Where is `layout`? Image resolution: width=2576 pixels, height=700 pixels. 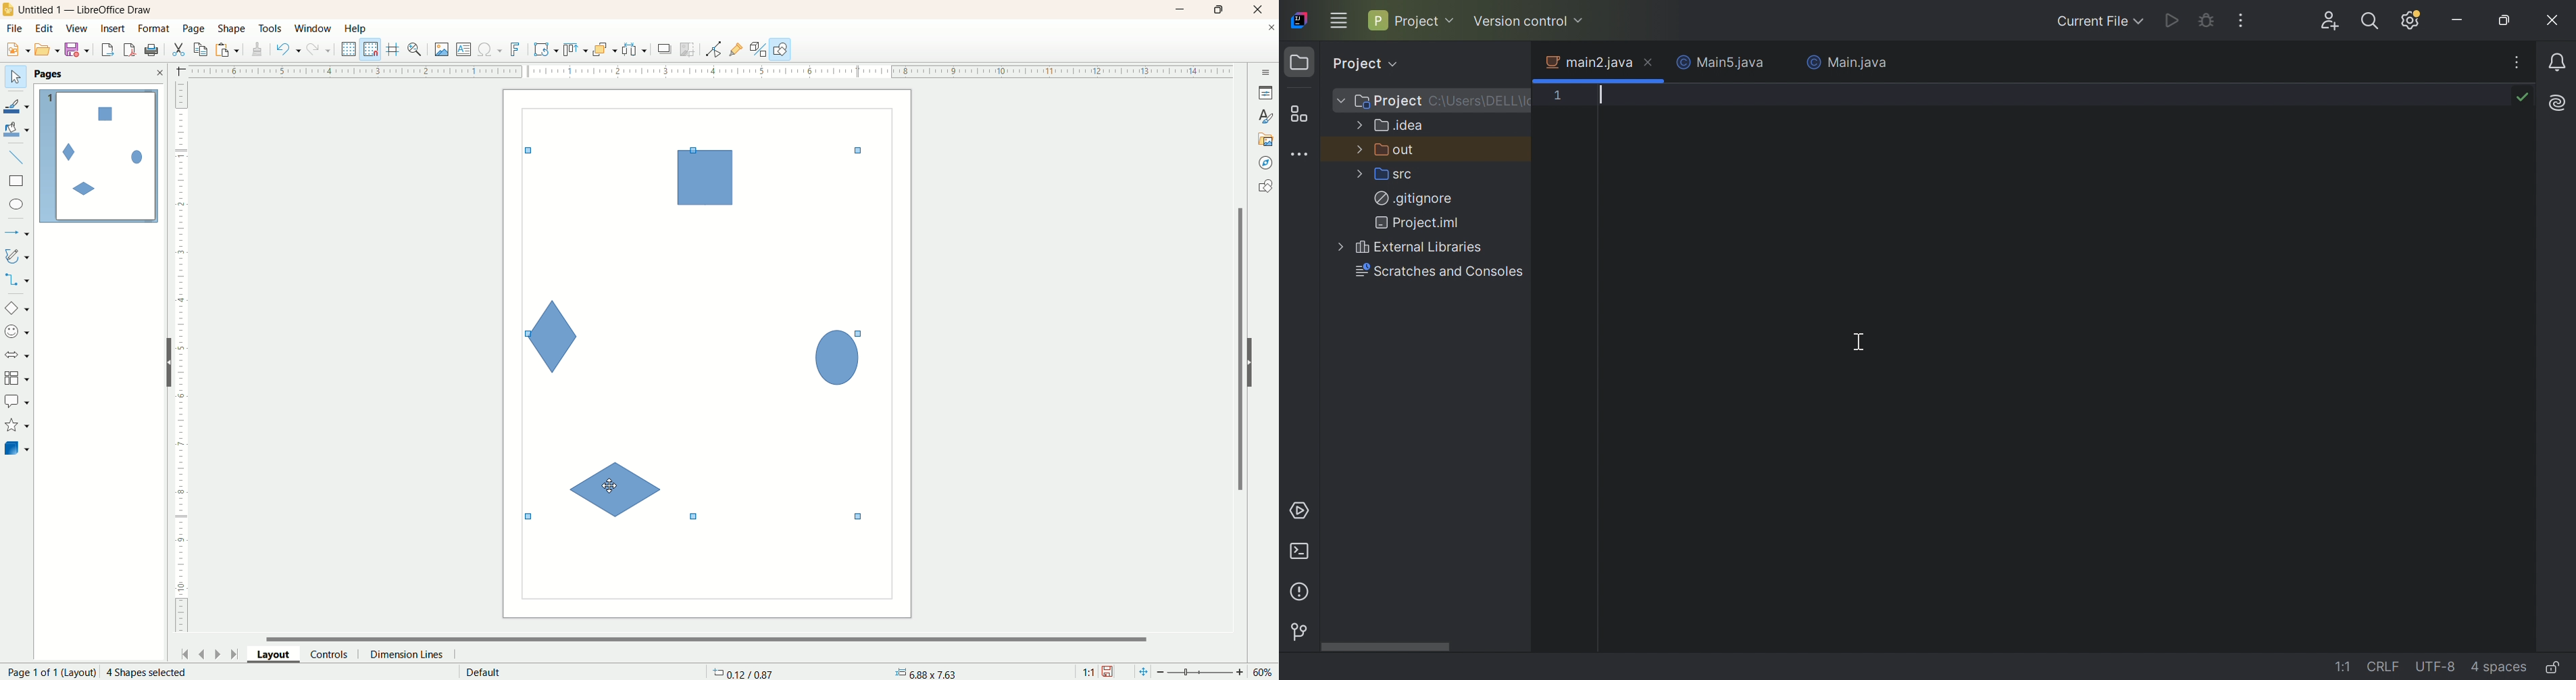 layout is located at coordinates (279, 653).